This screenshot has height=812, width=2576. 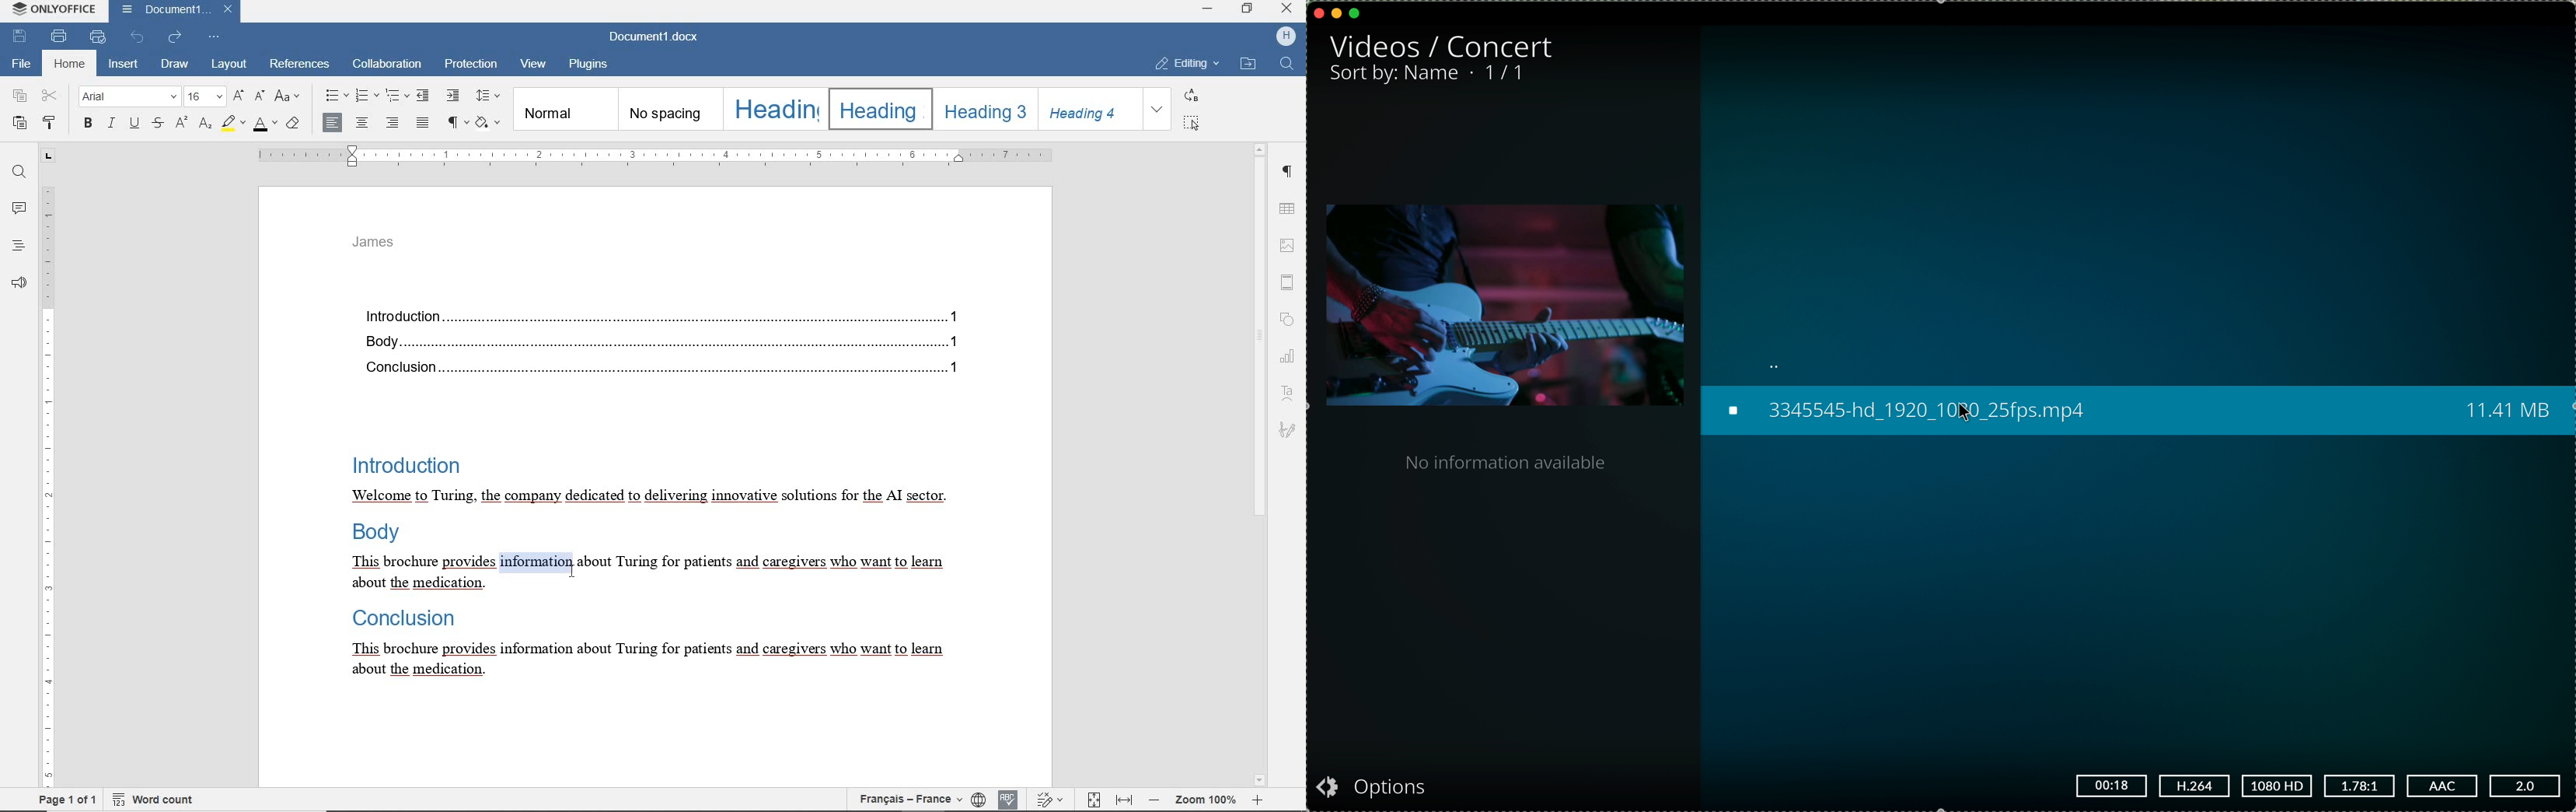 I want to click on BOLD, so click(x=89, y=124).